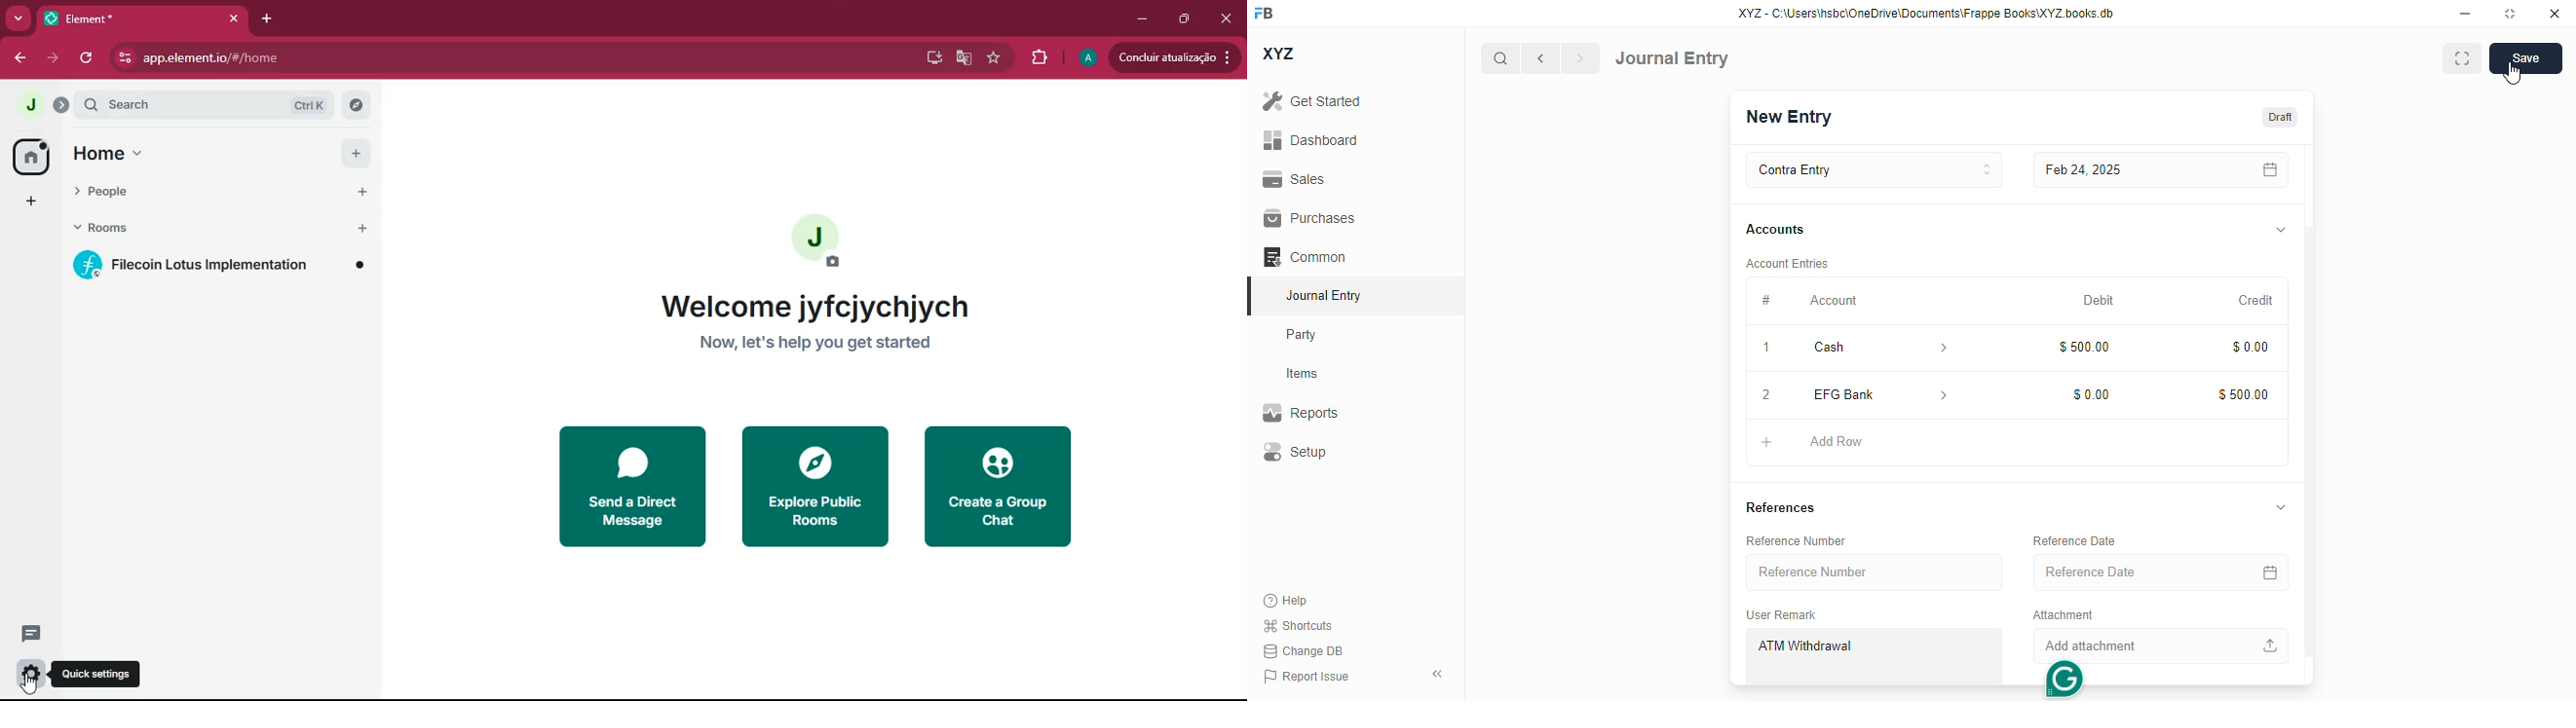 The width and height of the screenshot is (2576, 728). Describe the element at coordinates (2063, 679) in the screenshot. I see `grammarly extension` at that location.